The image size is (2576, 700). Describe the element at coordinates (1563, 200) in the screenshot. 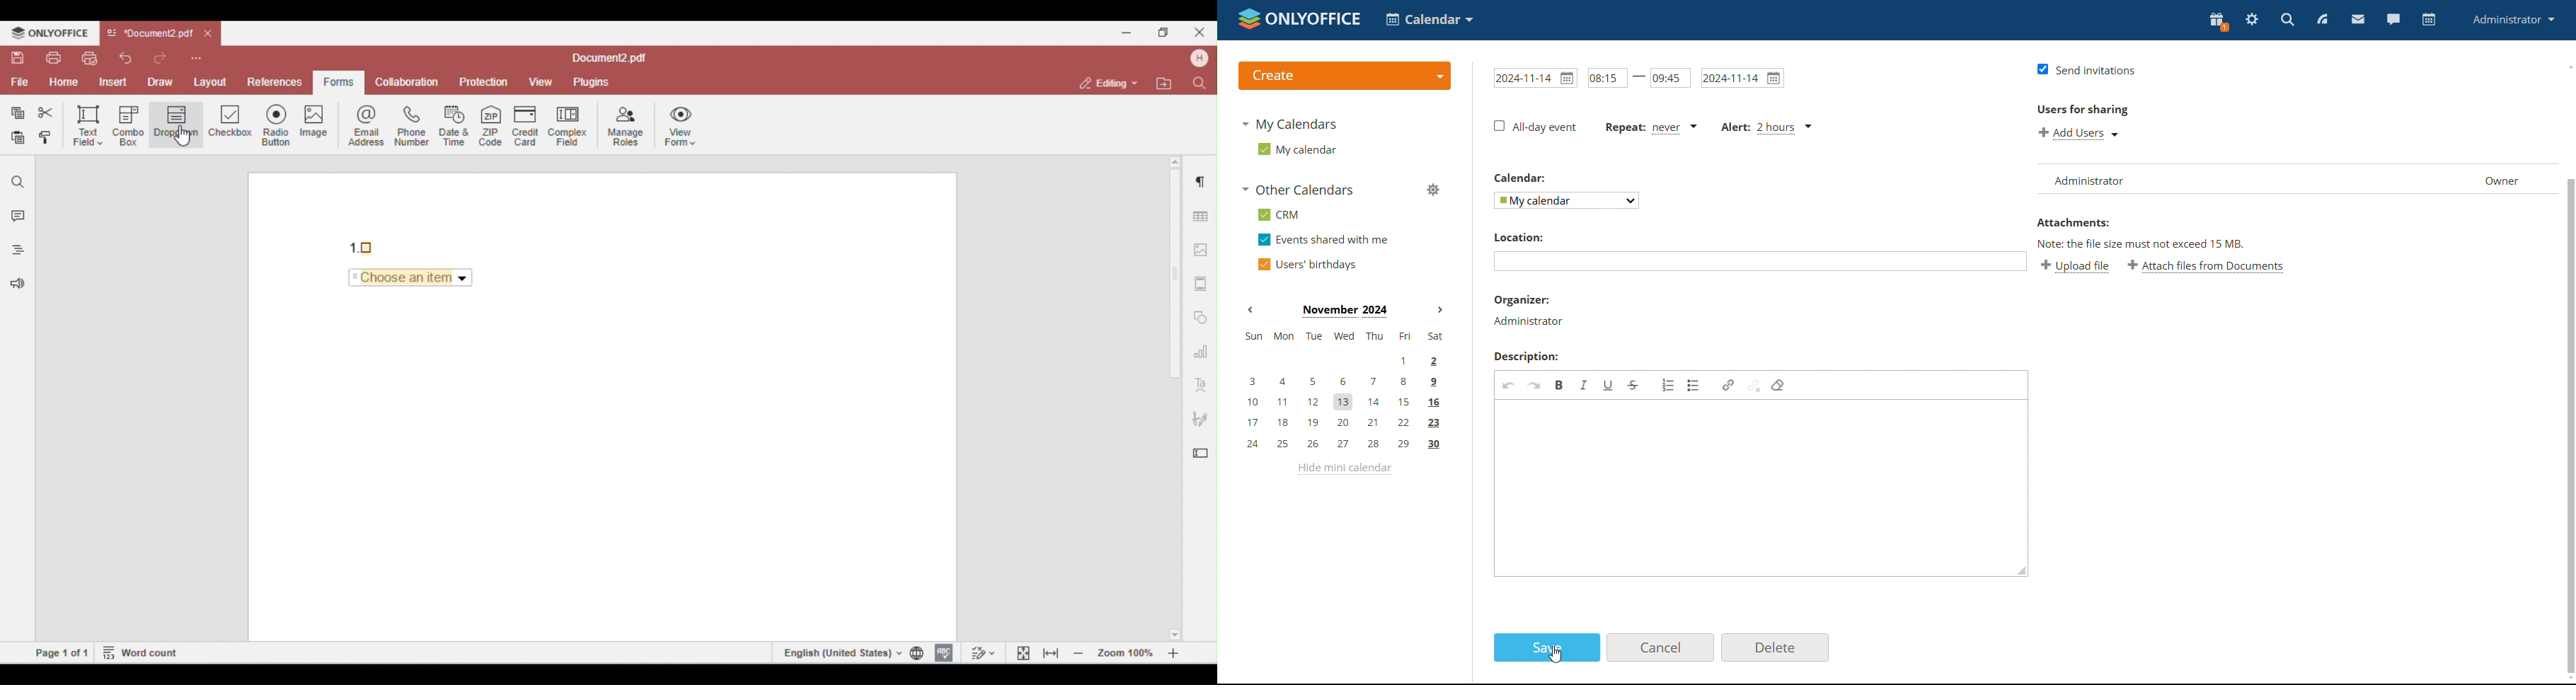

I see `select calendar` at that location.